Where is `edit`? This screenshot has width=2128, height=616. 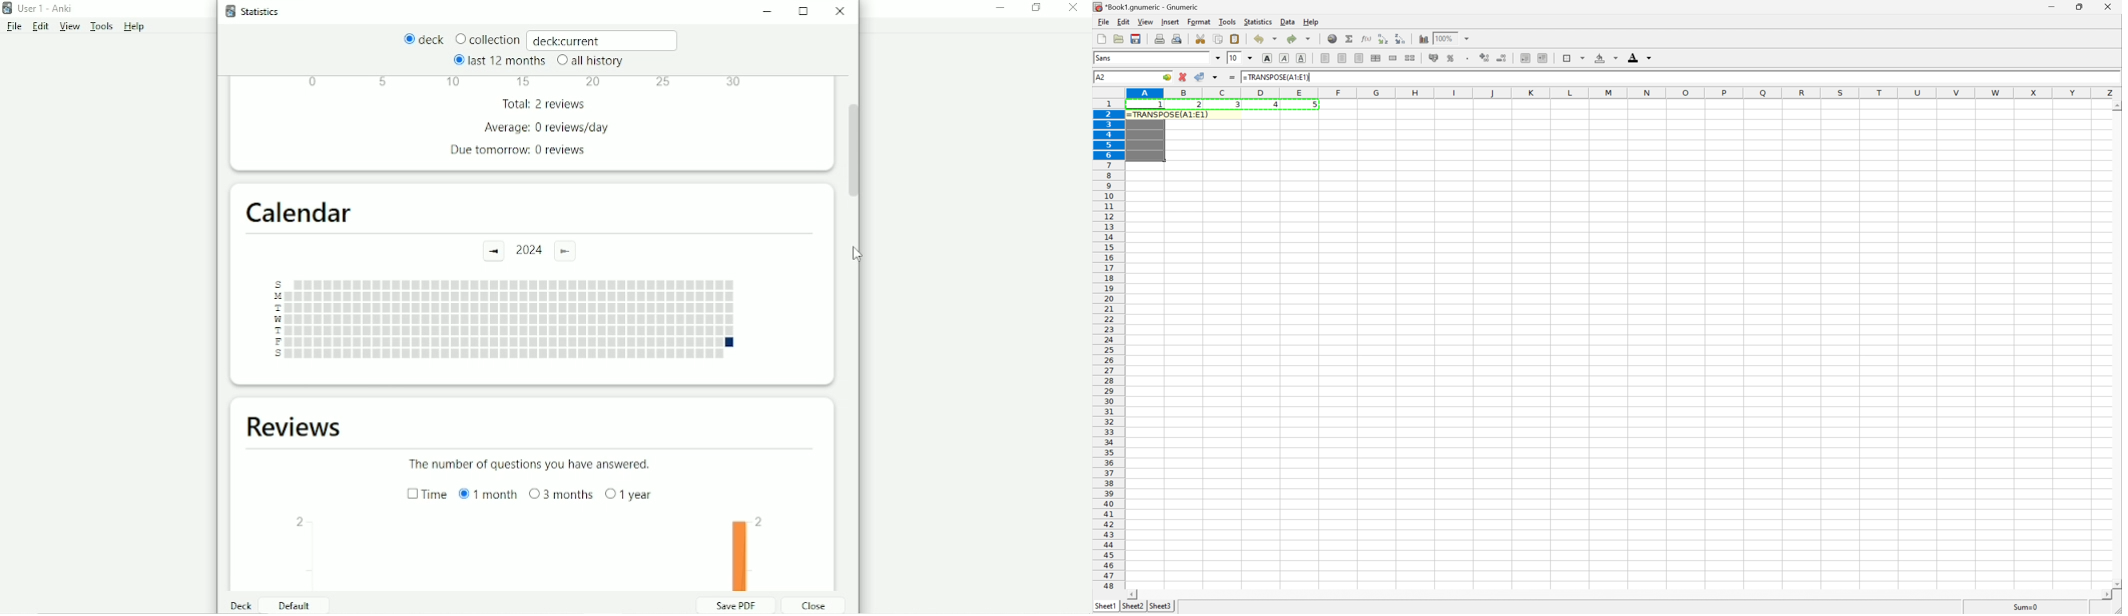 edit is located at coordinates (1122, 21).